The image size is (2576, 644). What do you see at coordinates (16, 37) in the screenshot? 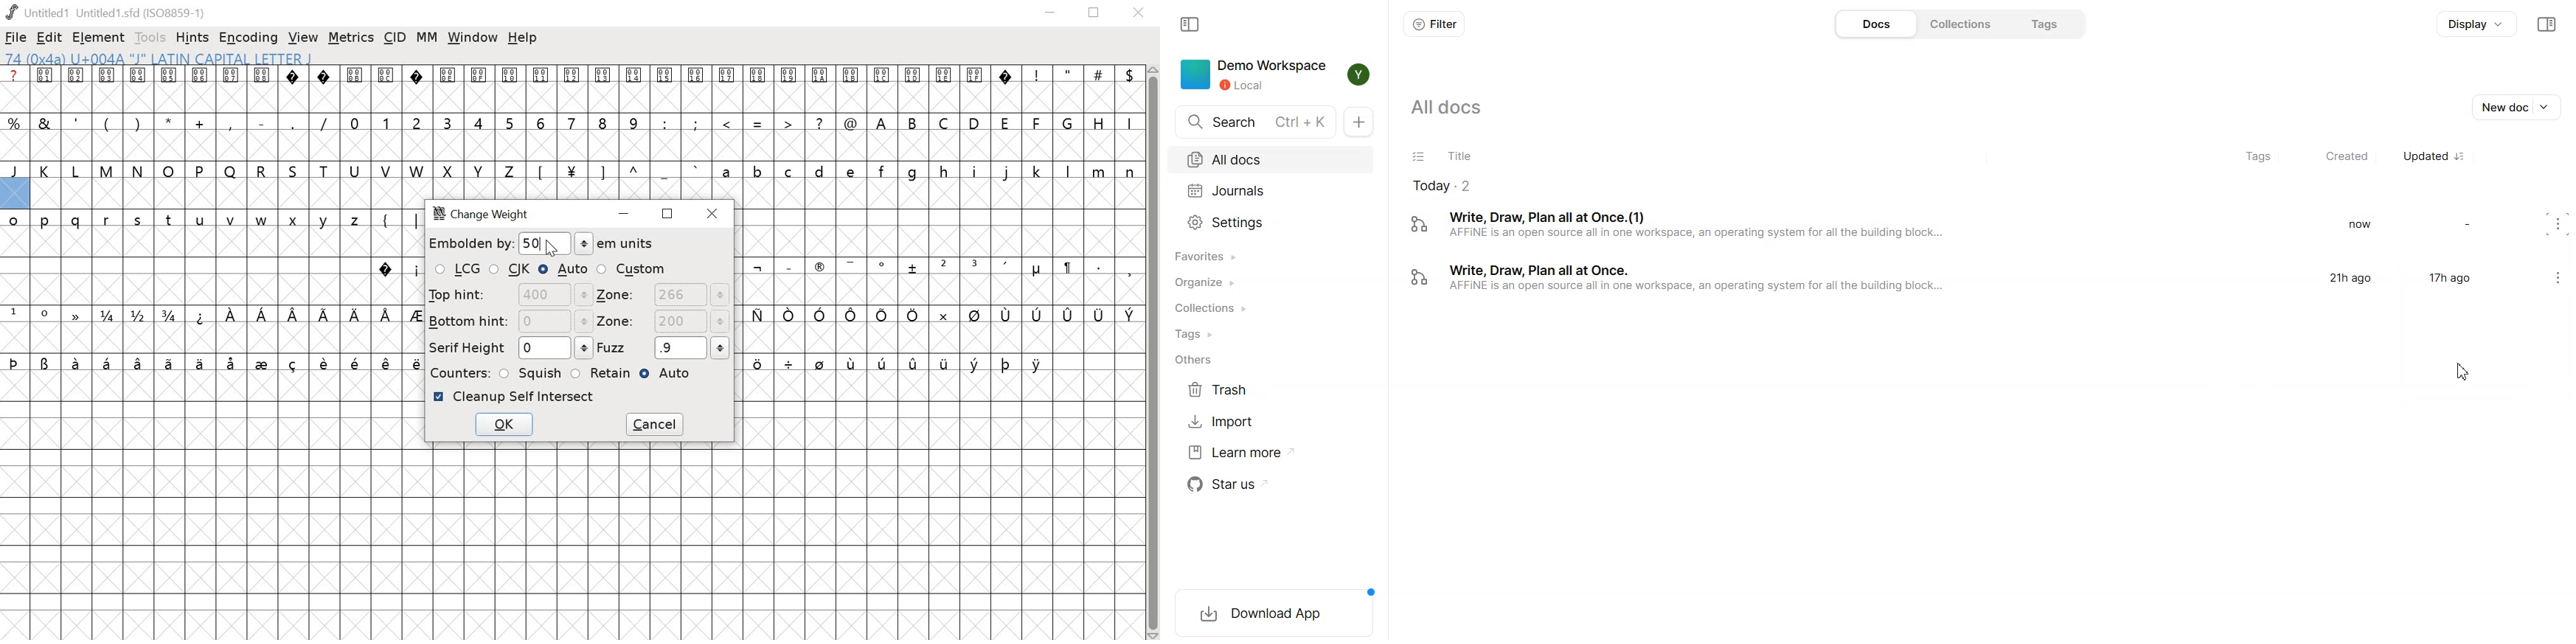
I see `FILE` at bounding box center [16, 37].